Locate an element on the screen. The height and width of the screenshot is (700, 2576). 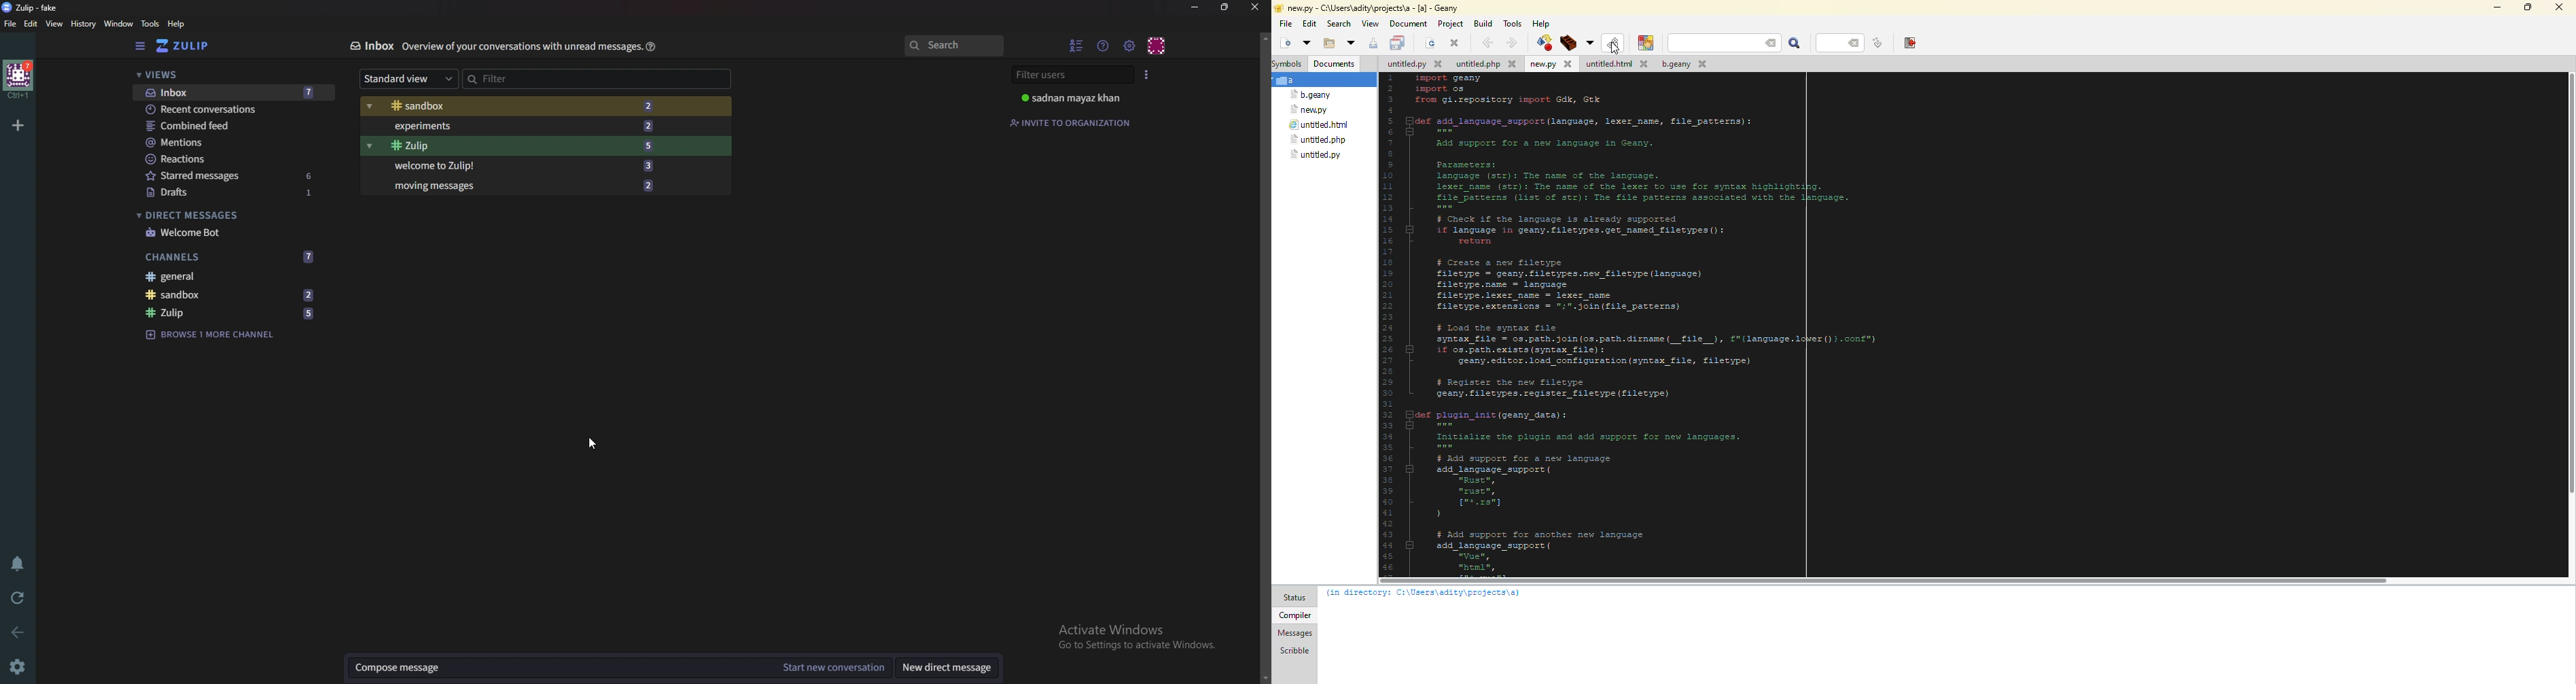
standard view is located at coordinates (409, 78).